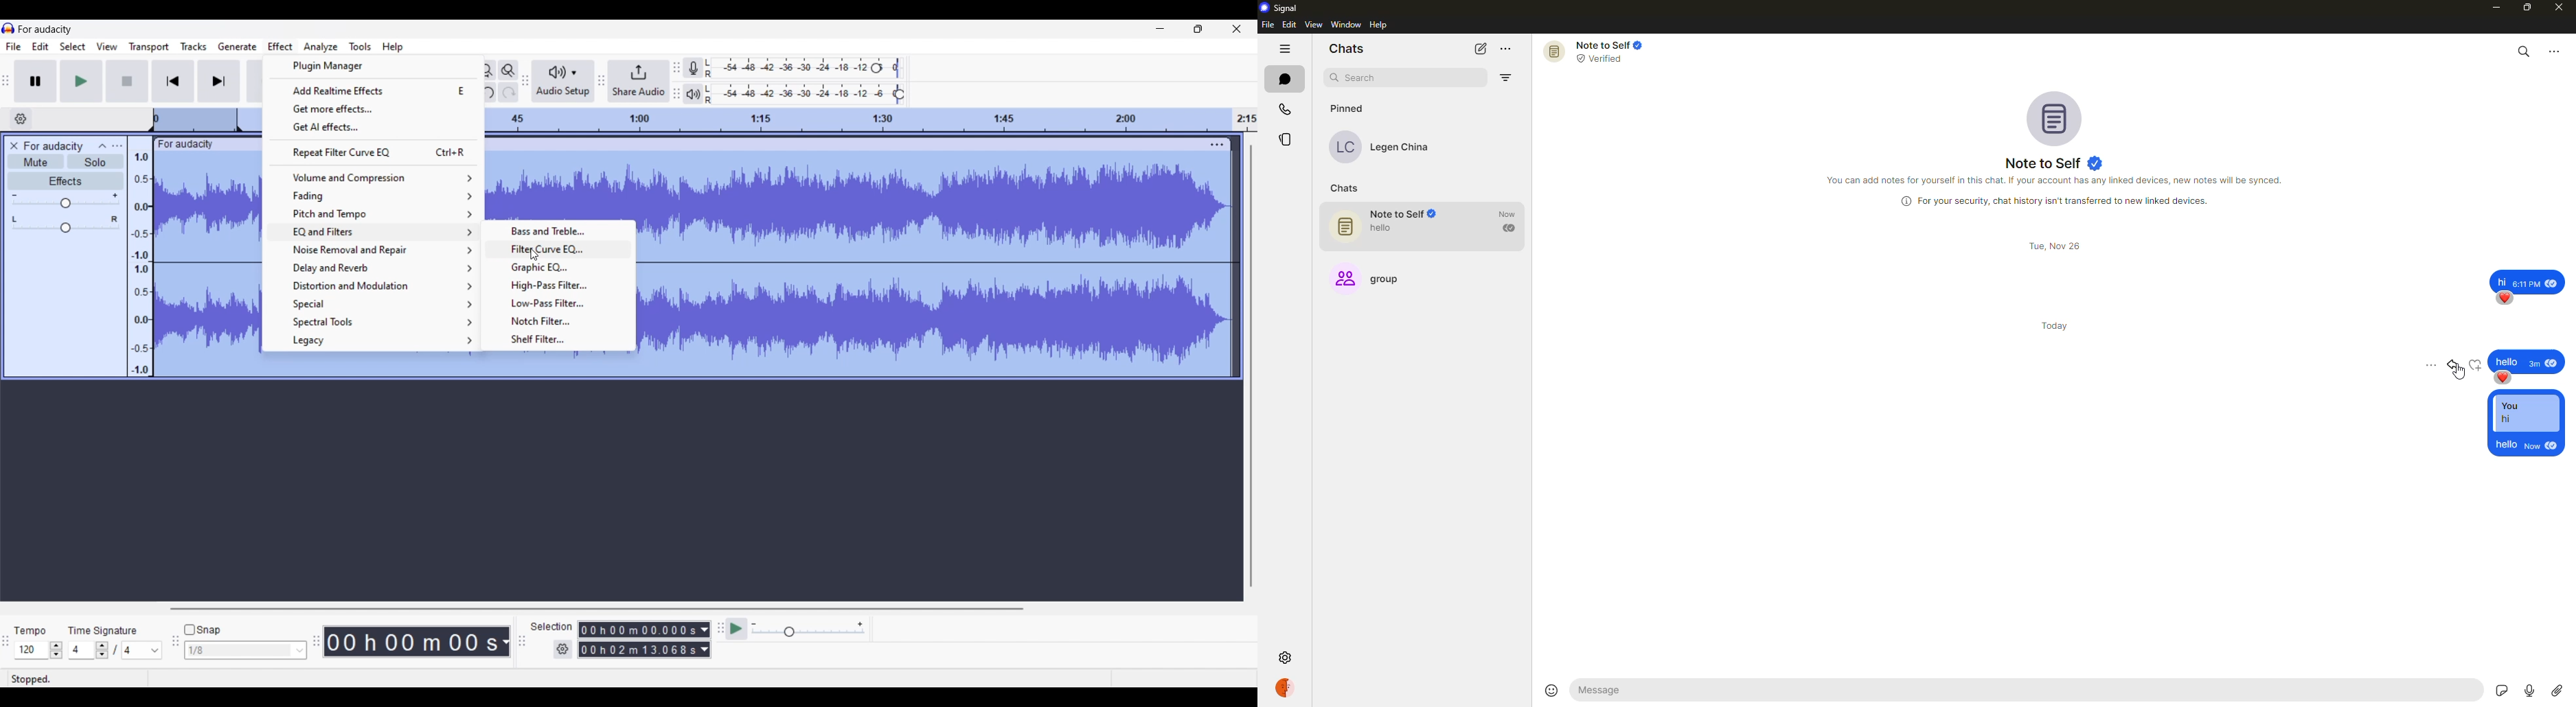  What do you see at coordinates (16, 146) in the screenshot?
I see `Delete track` at bounding box center [16, 146].